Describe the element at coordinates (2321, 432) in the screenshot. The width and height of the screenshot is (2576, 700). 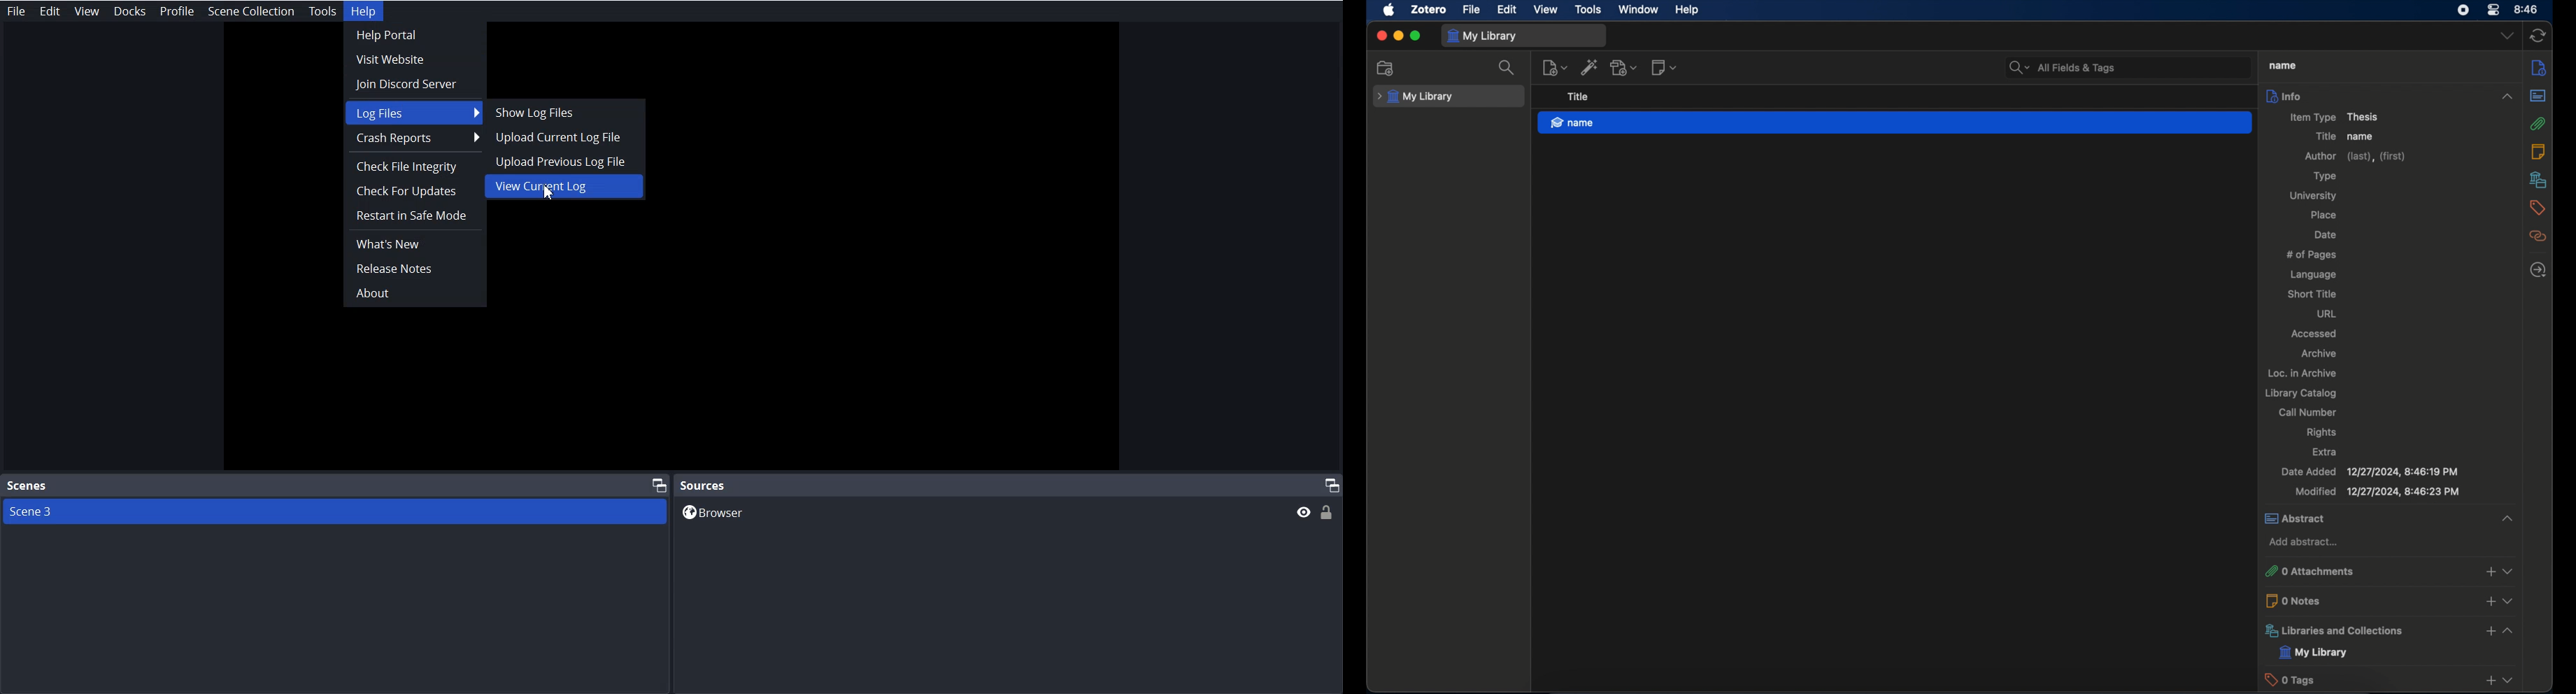
I see `rights` at that location.